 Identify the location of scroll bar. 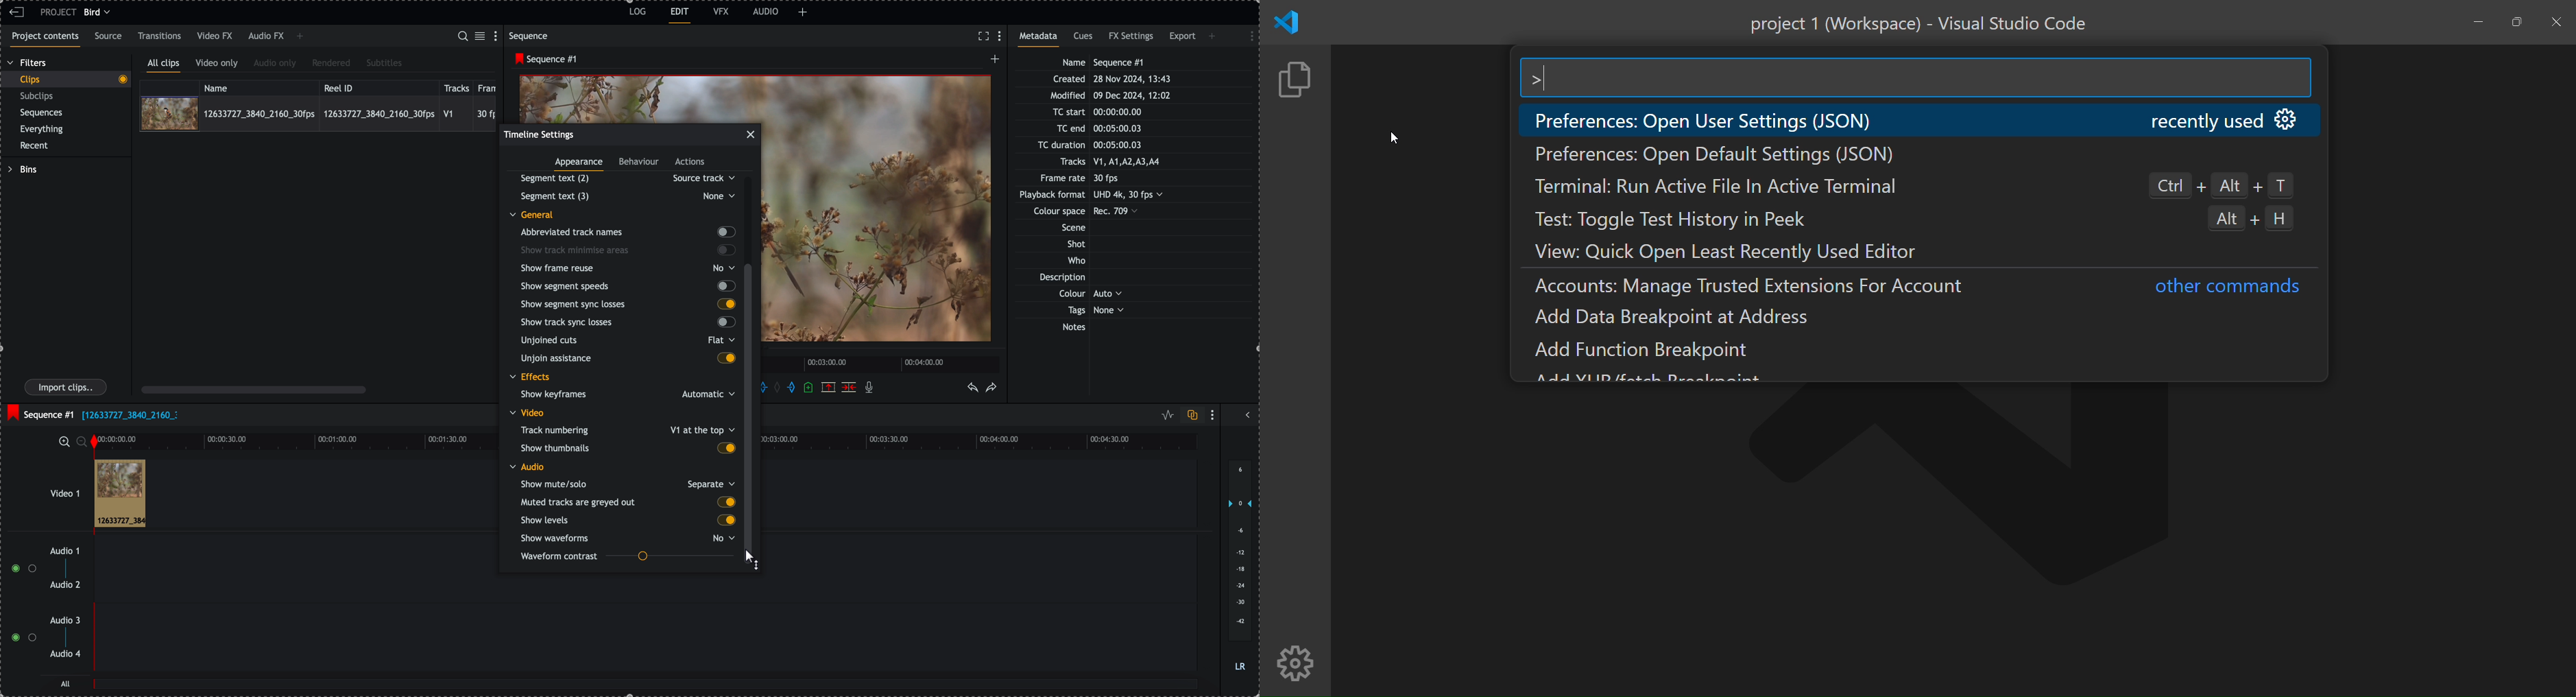
(254, 389).